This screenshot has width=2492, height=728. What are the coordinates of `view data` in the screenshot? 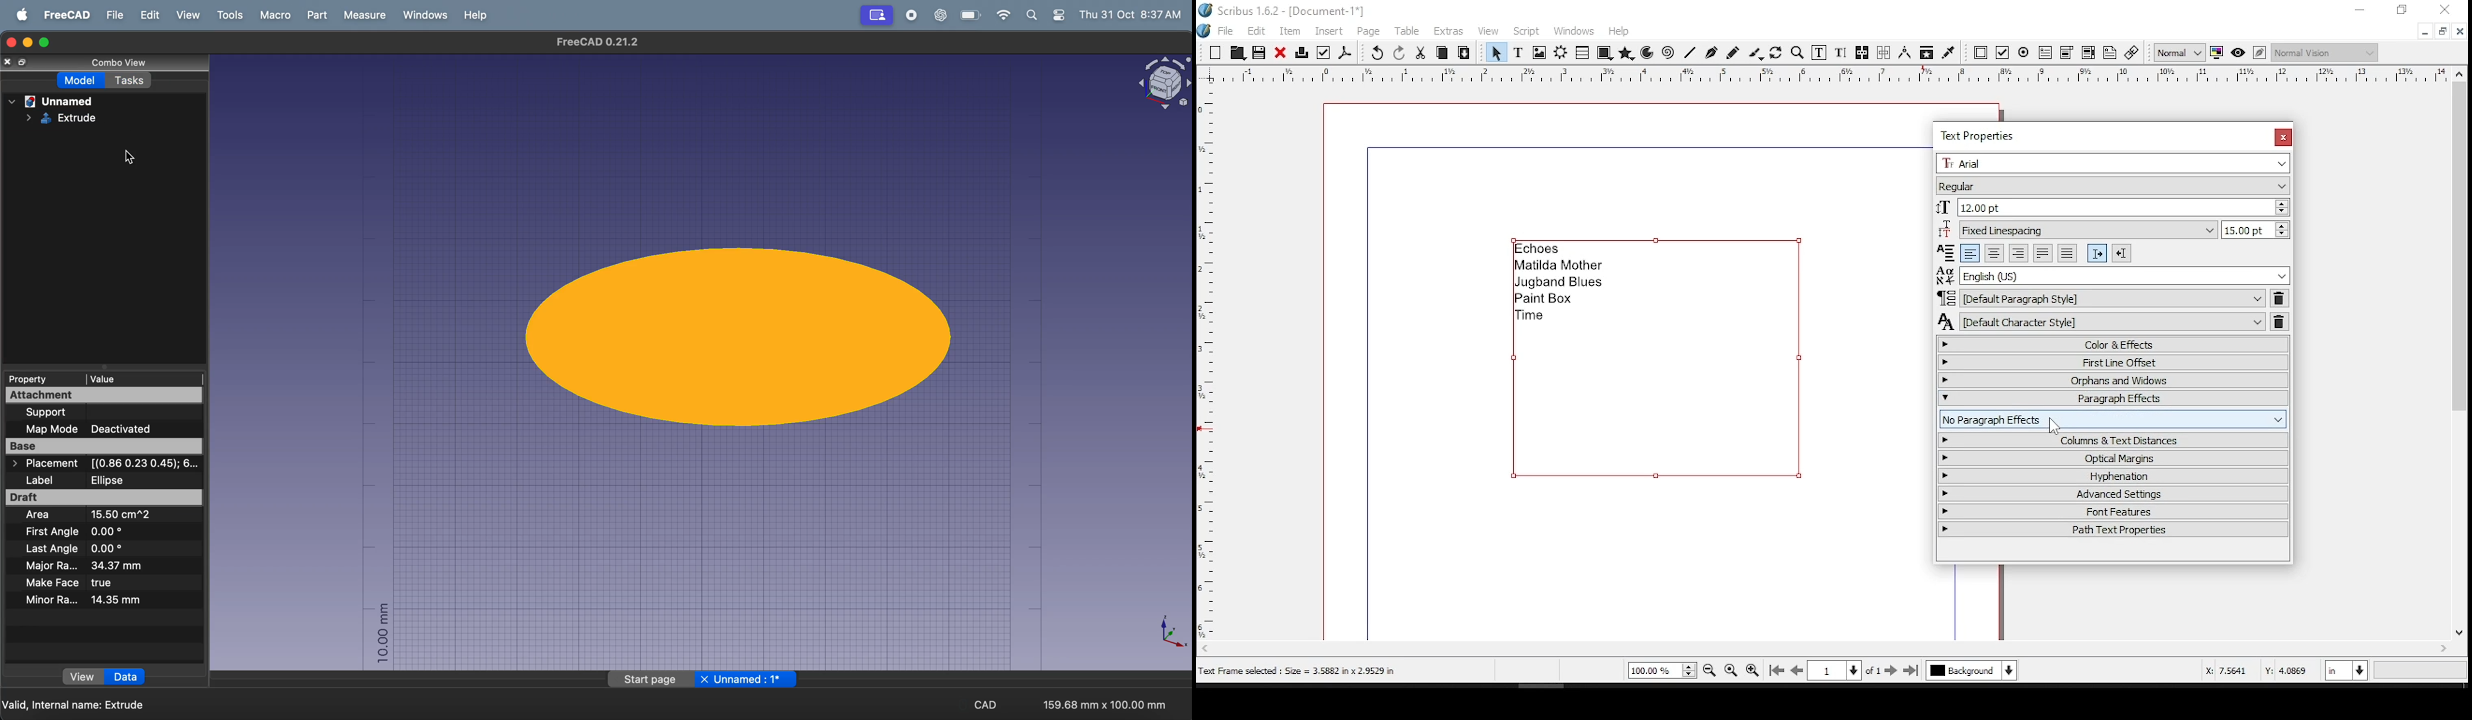 It's located at (103, 677).